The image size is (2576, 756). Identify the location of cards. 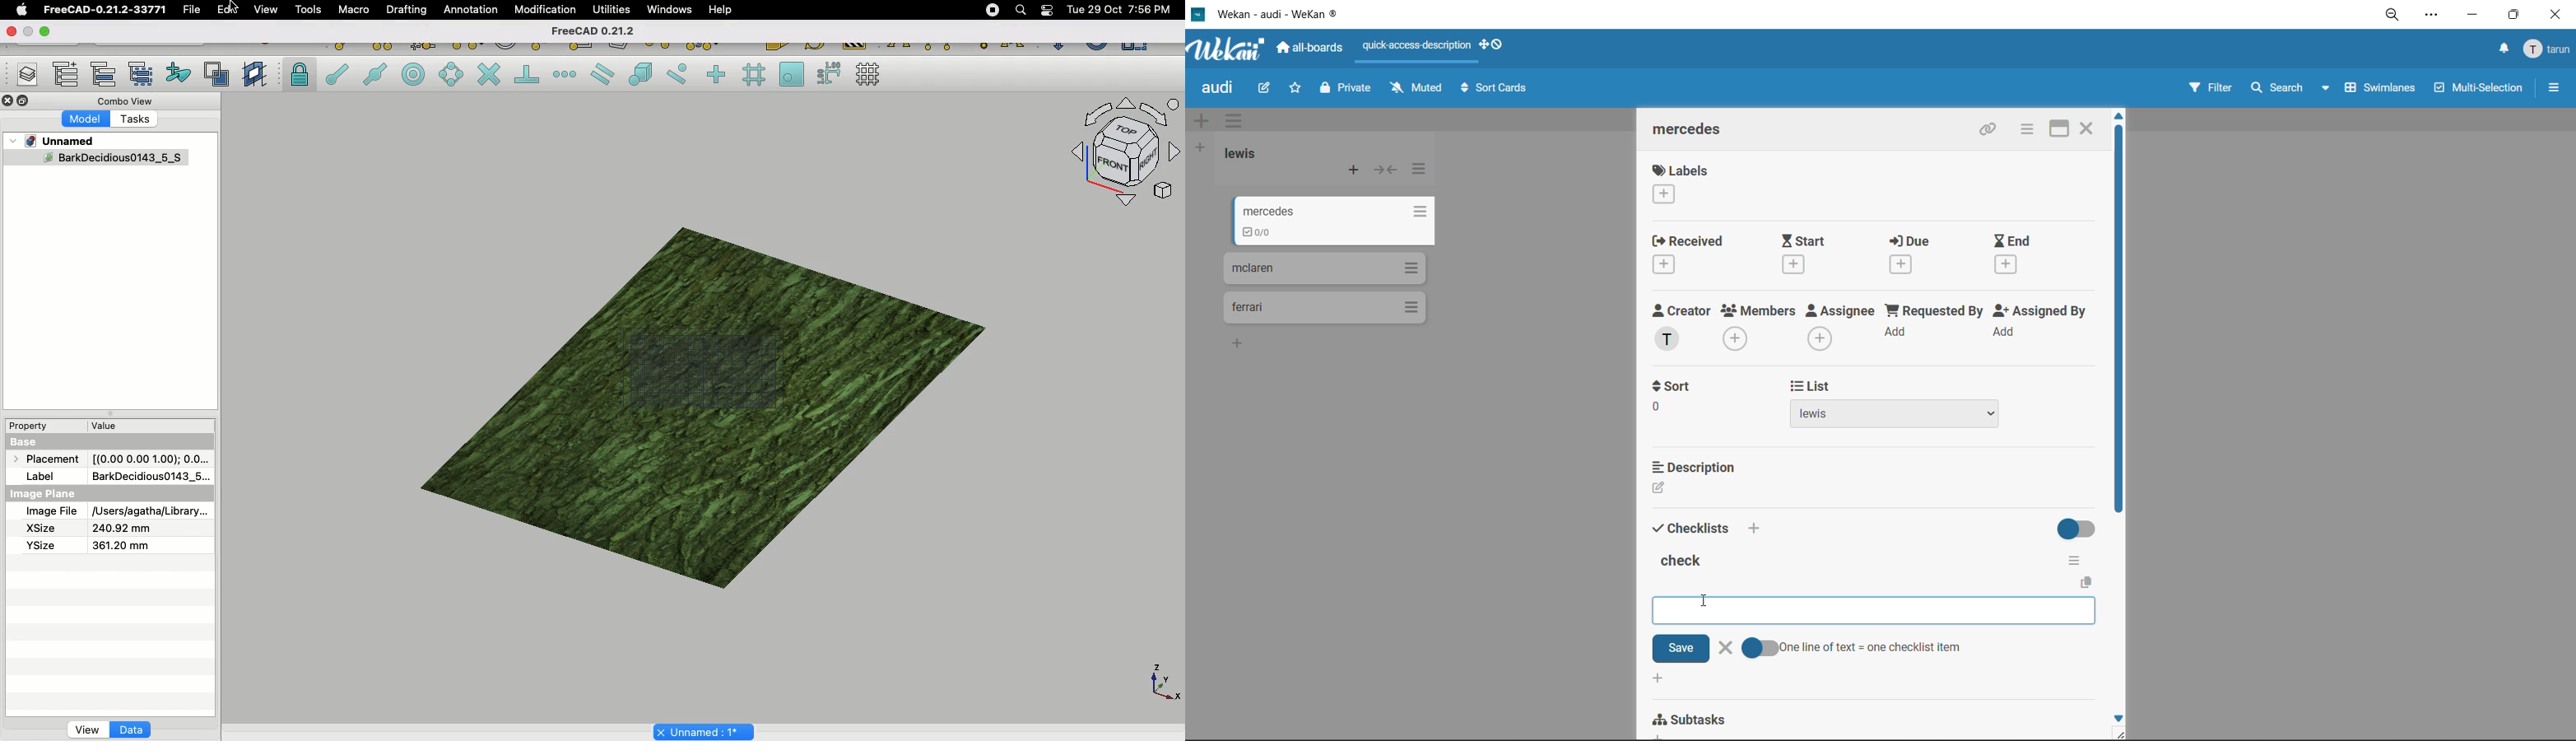
(1323, 310).